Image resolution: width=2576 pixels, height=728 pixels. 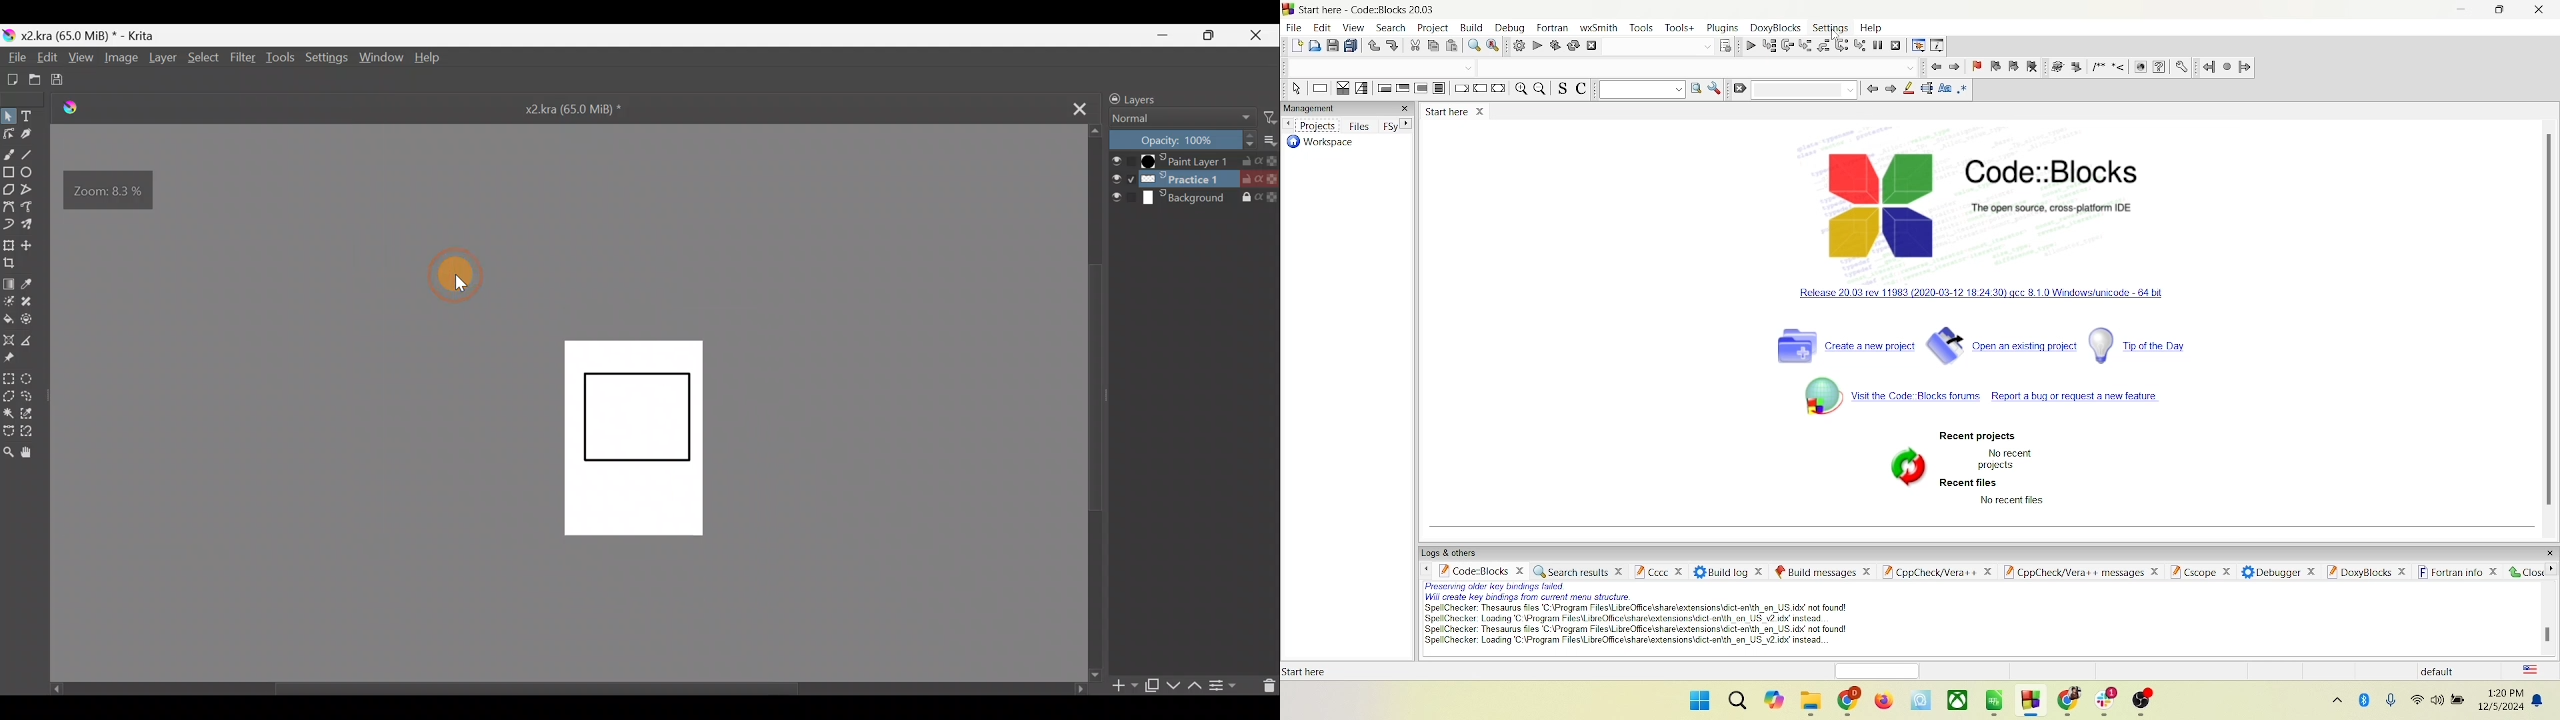 I want to click on x2.kra, so click(x=562, y=108).